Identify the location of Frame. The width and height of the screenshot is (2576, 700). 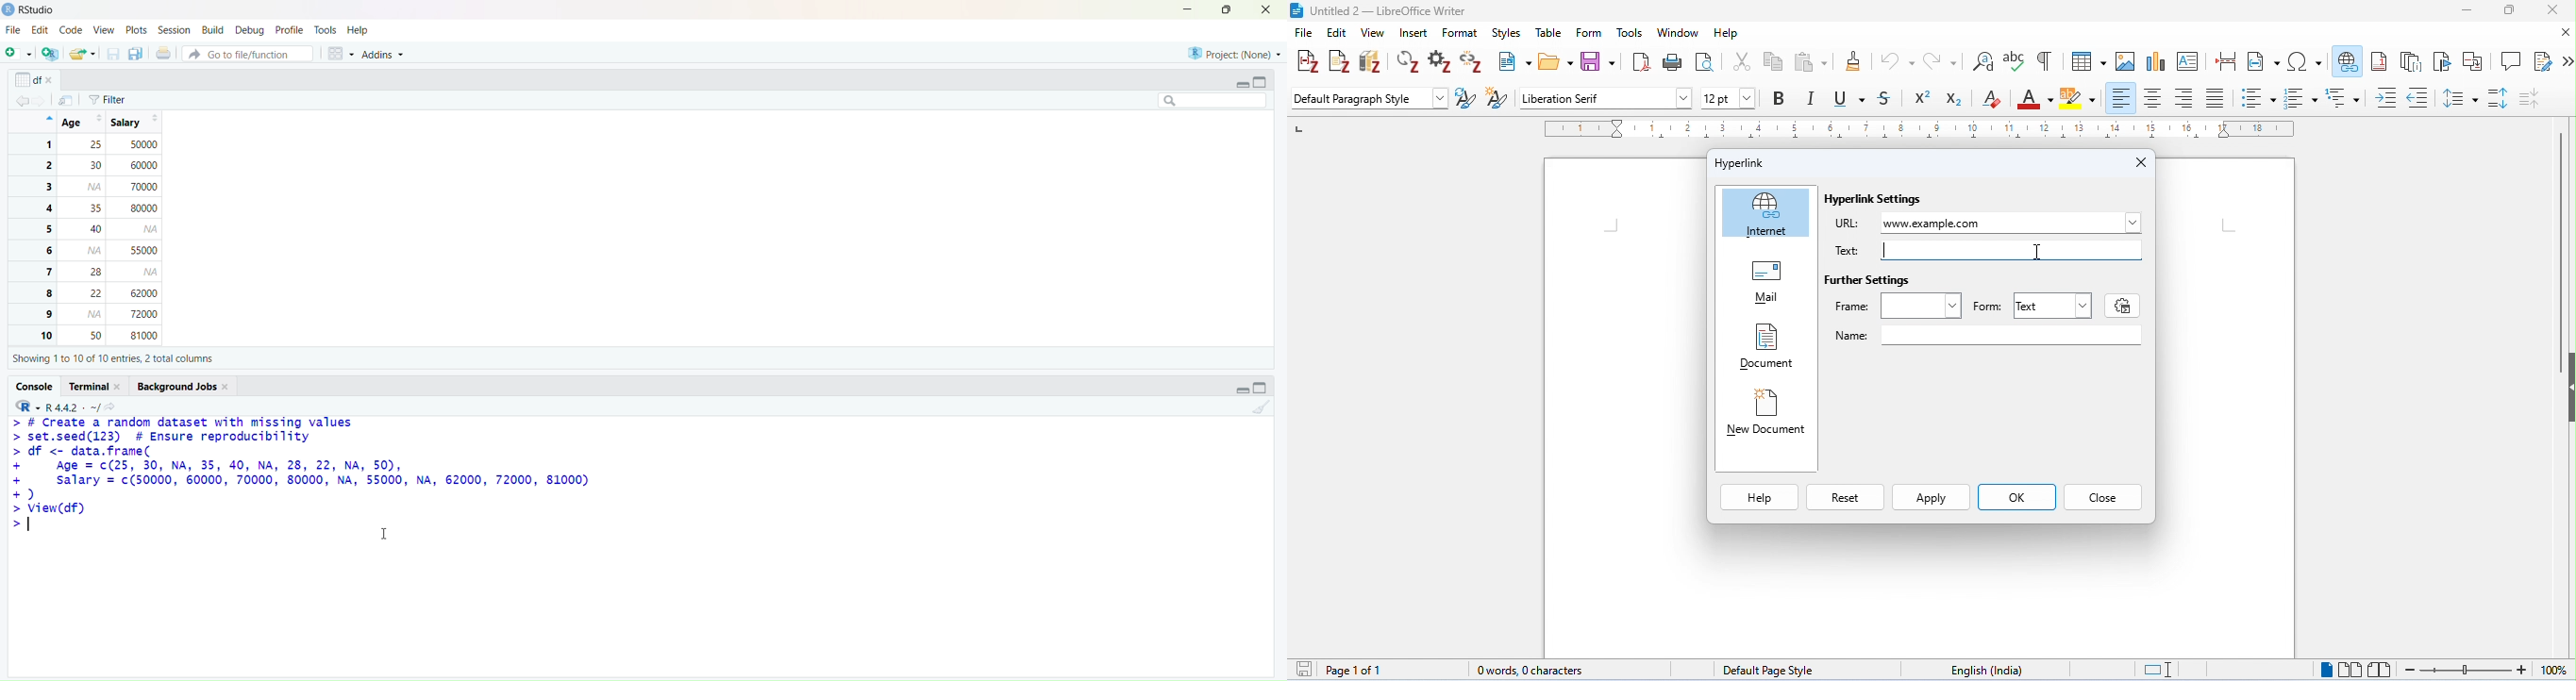
(1888, 303).